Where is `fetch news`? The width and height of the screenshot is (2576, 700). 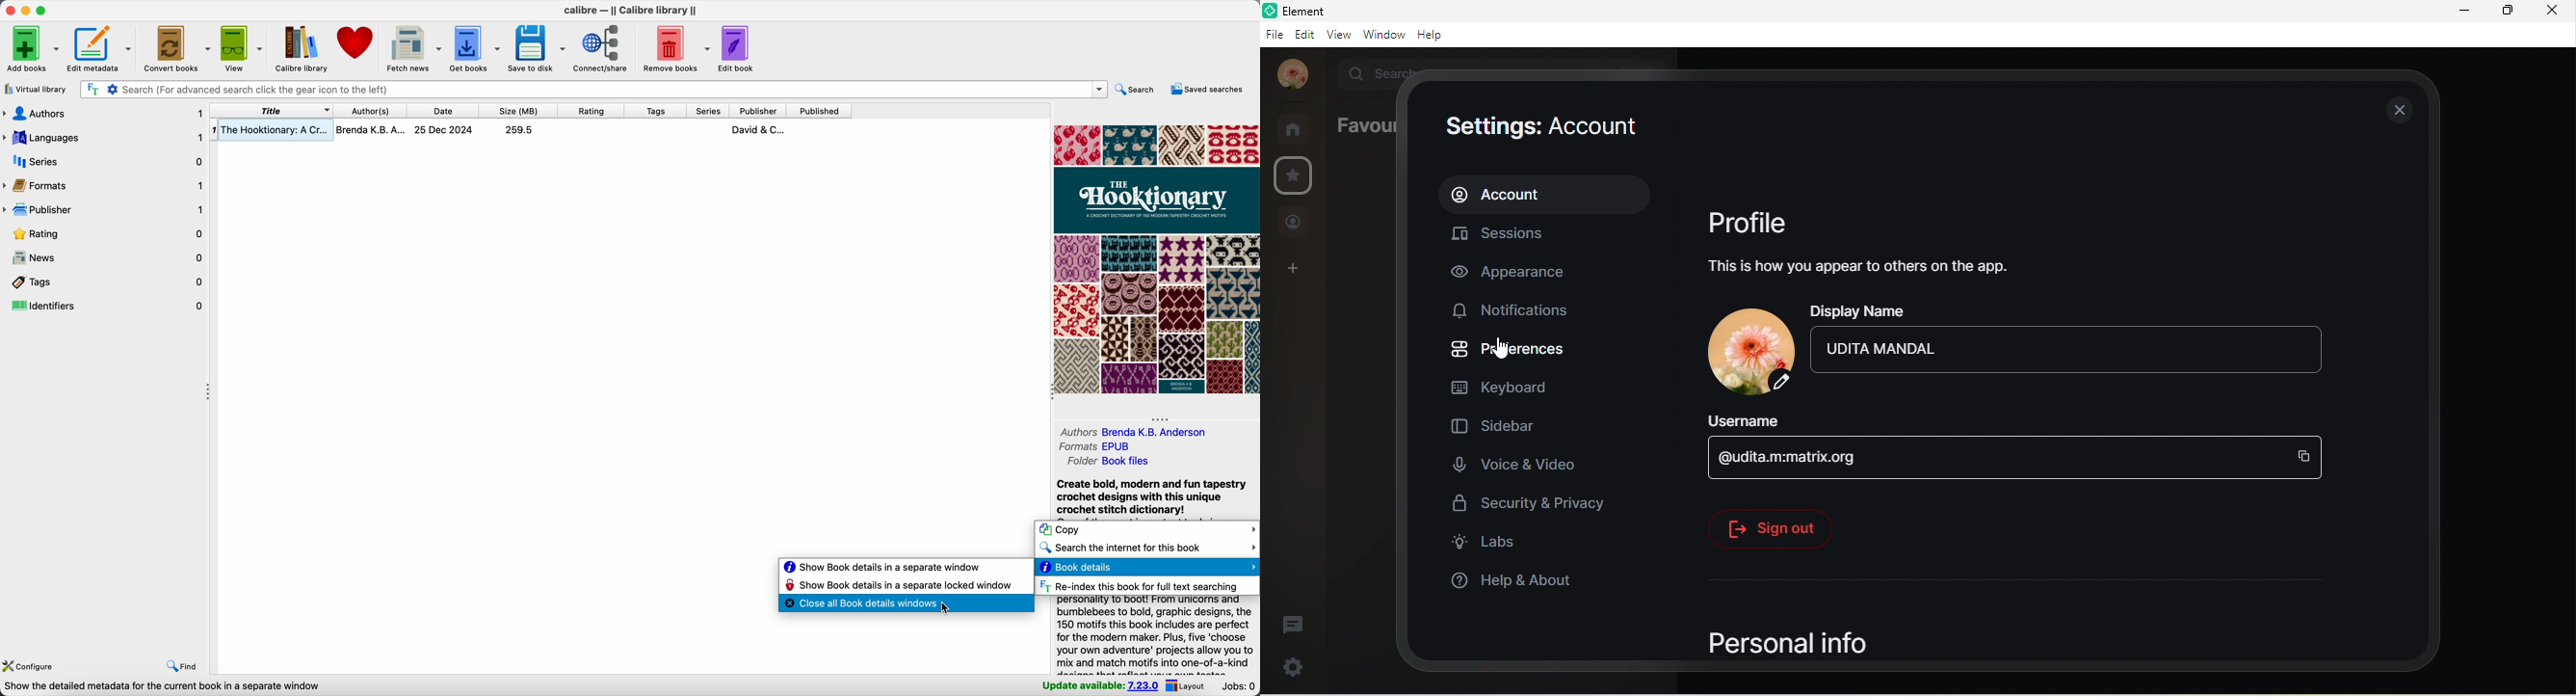
fetch news is located at coordinates (414, 48).